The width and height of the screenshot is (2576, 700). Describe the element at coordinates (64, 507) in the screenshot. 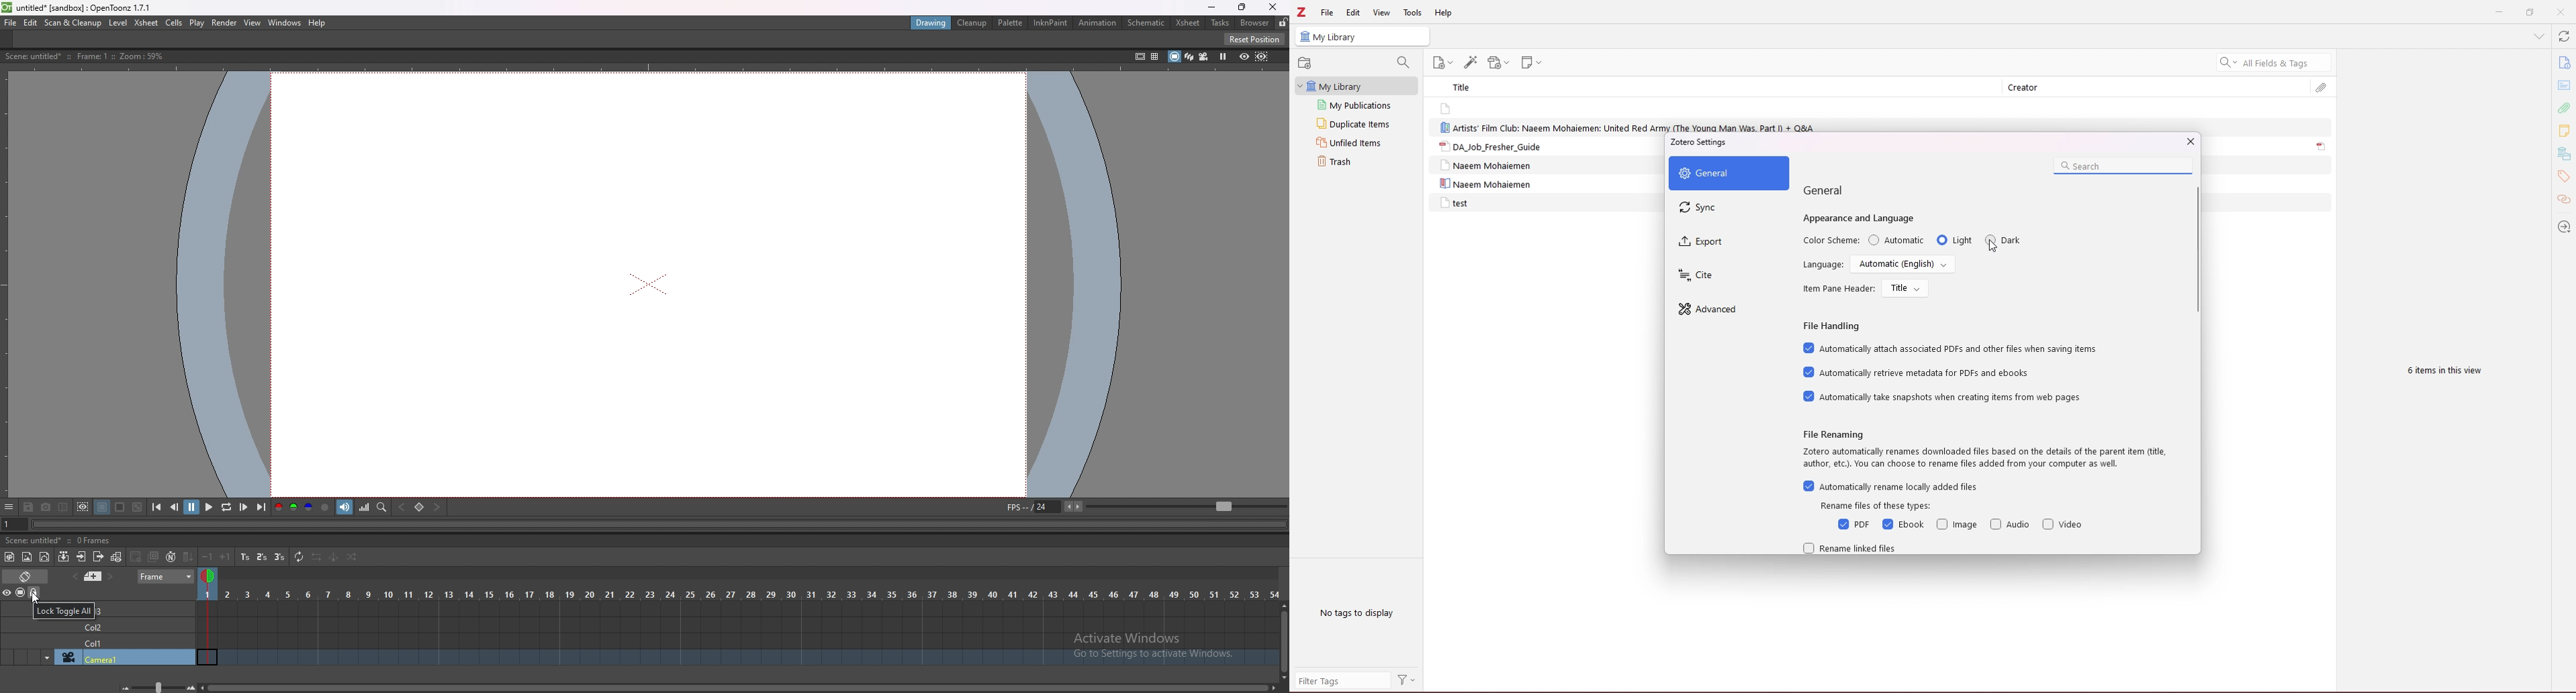

I see `compare to snapshot` at that location.